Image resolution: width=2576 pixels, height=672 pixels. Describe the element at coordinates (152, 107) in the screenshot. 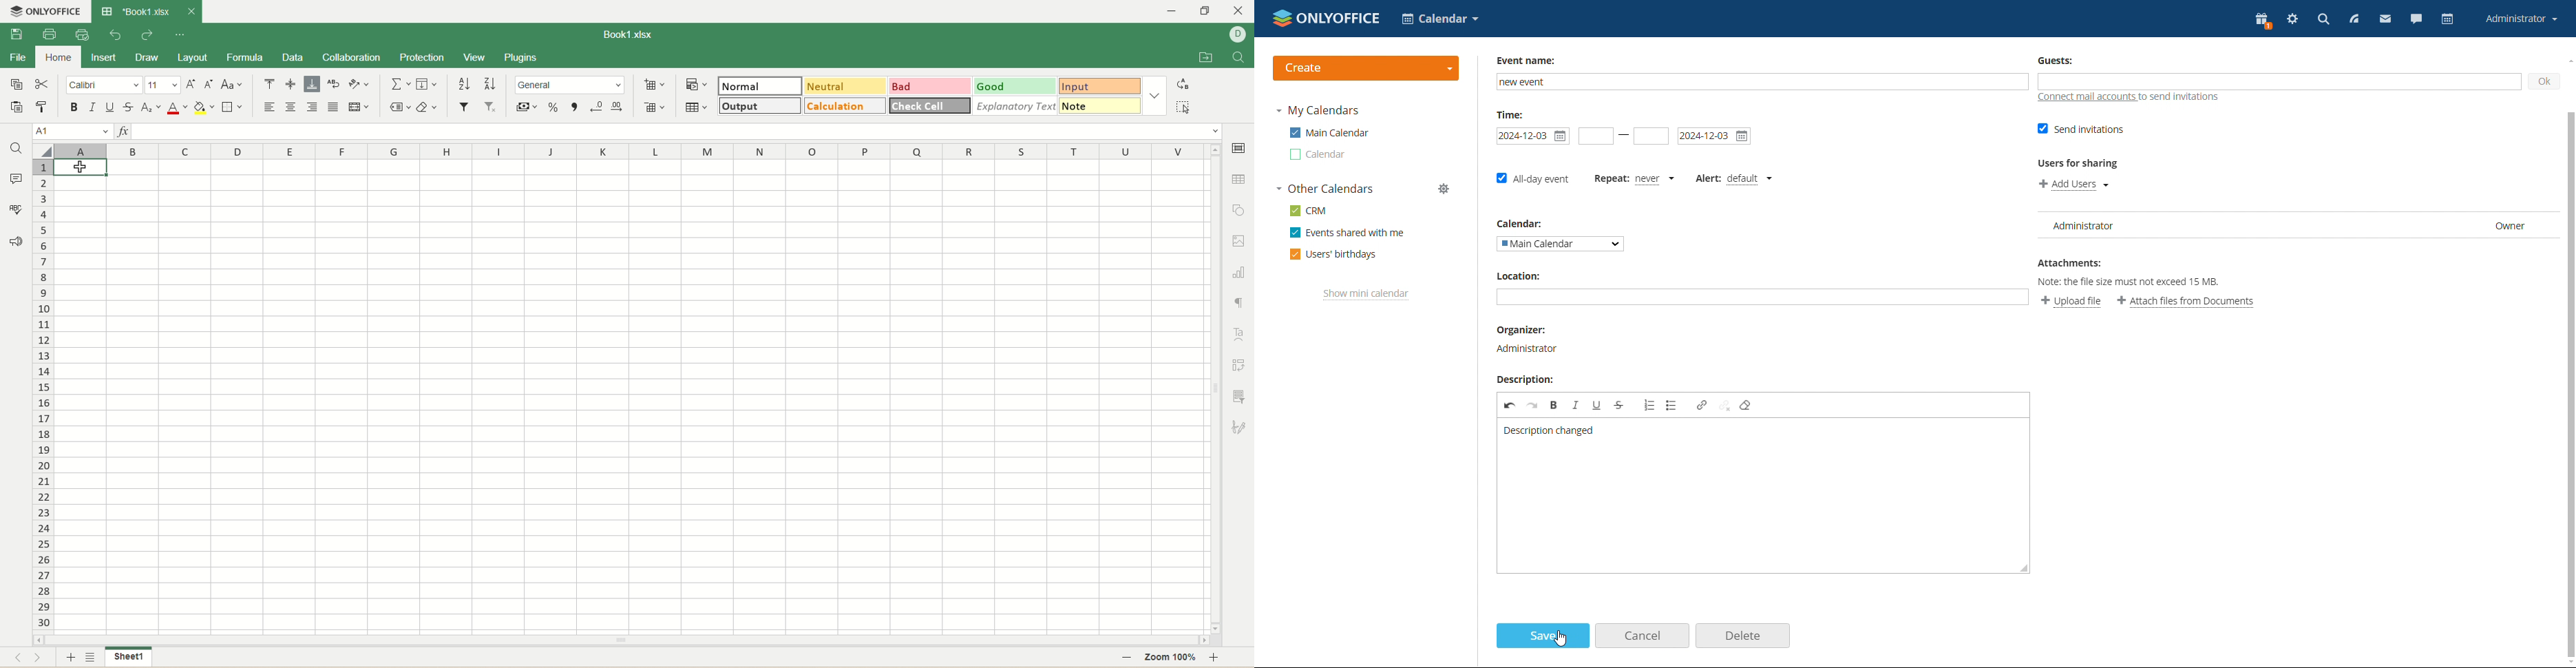

I see `subscript` at that location.